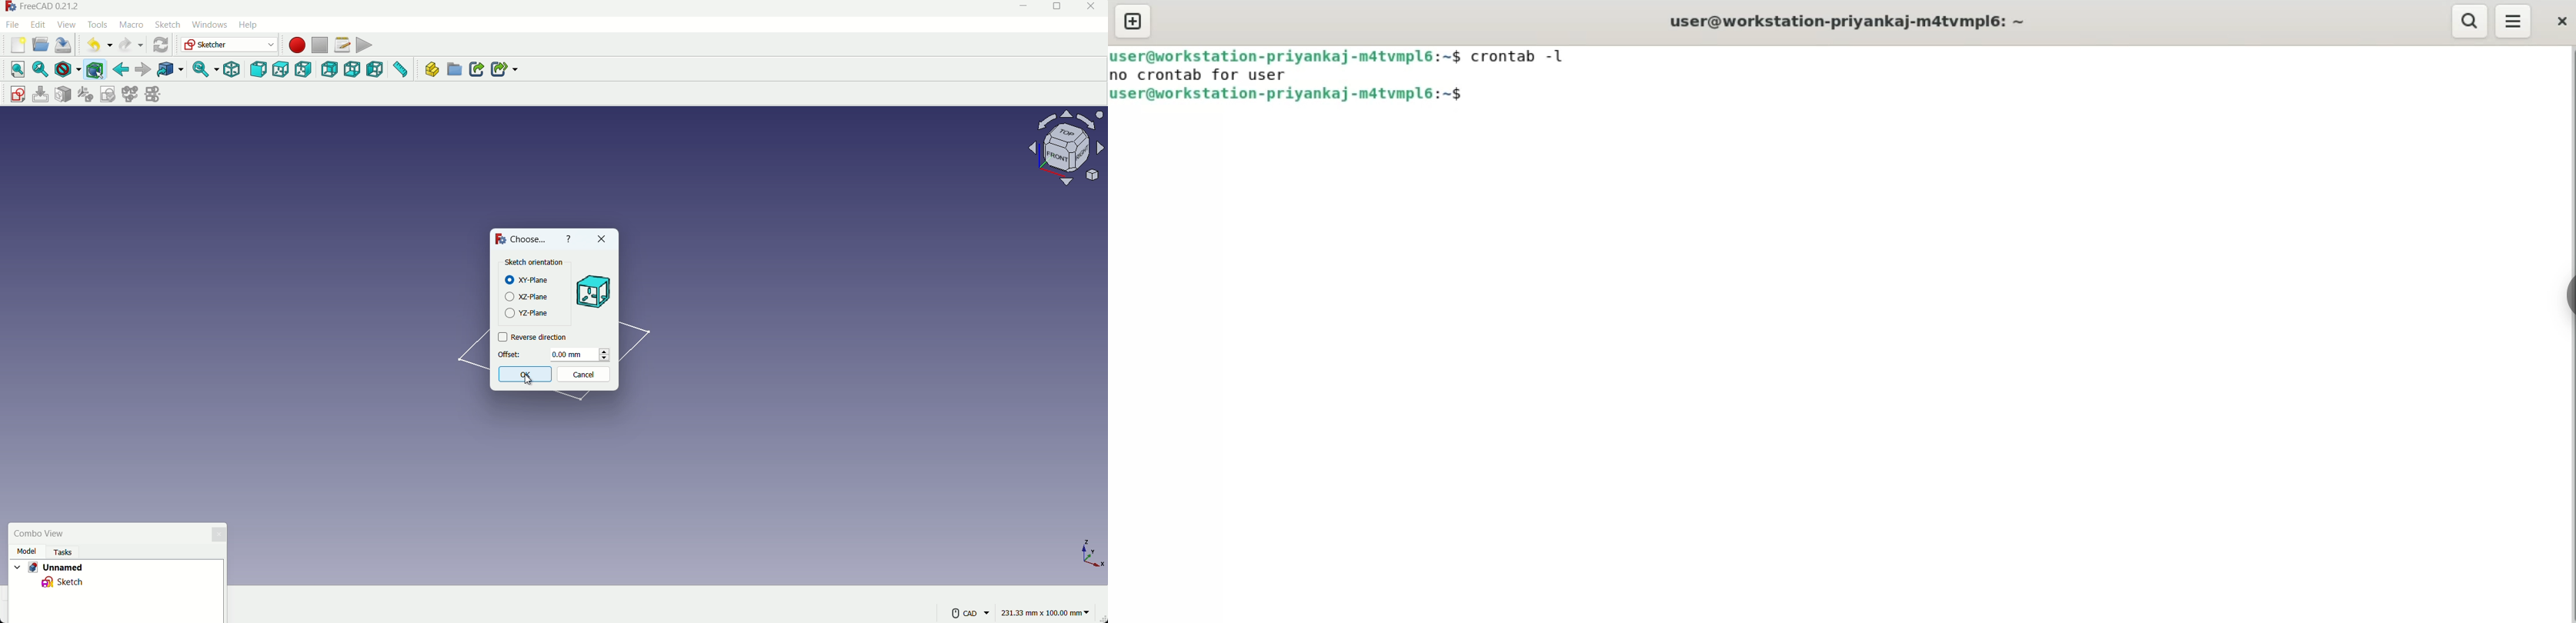 This screenshot has width=2576, height=644. What do you see at coordinates (319, 46) in the screenshot?
I see `stop macros` at bounding box center [319, 46].